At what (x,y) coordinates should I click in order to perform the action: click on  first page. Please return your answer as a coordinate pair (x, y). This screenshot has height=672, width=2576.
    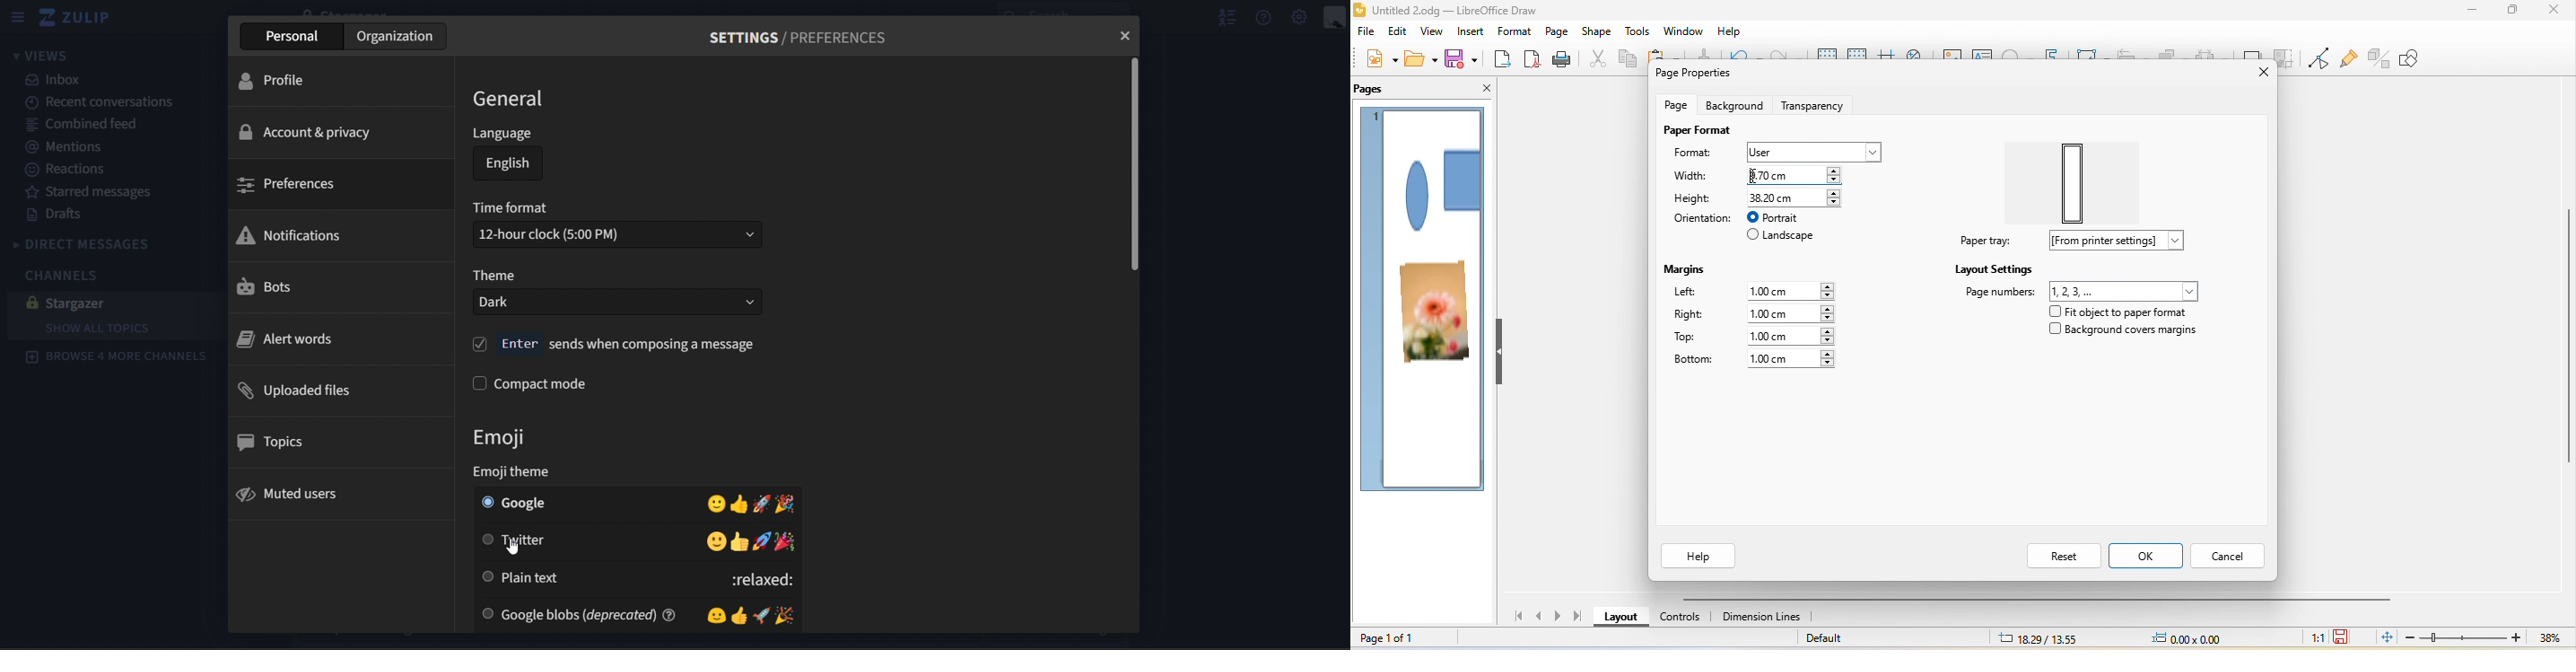
    Looking at the image, I should click on (1524, 619).